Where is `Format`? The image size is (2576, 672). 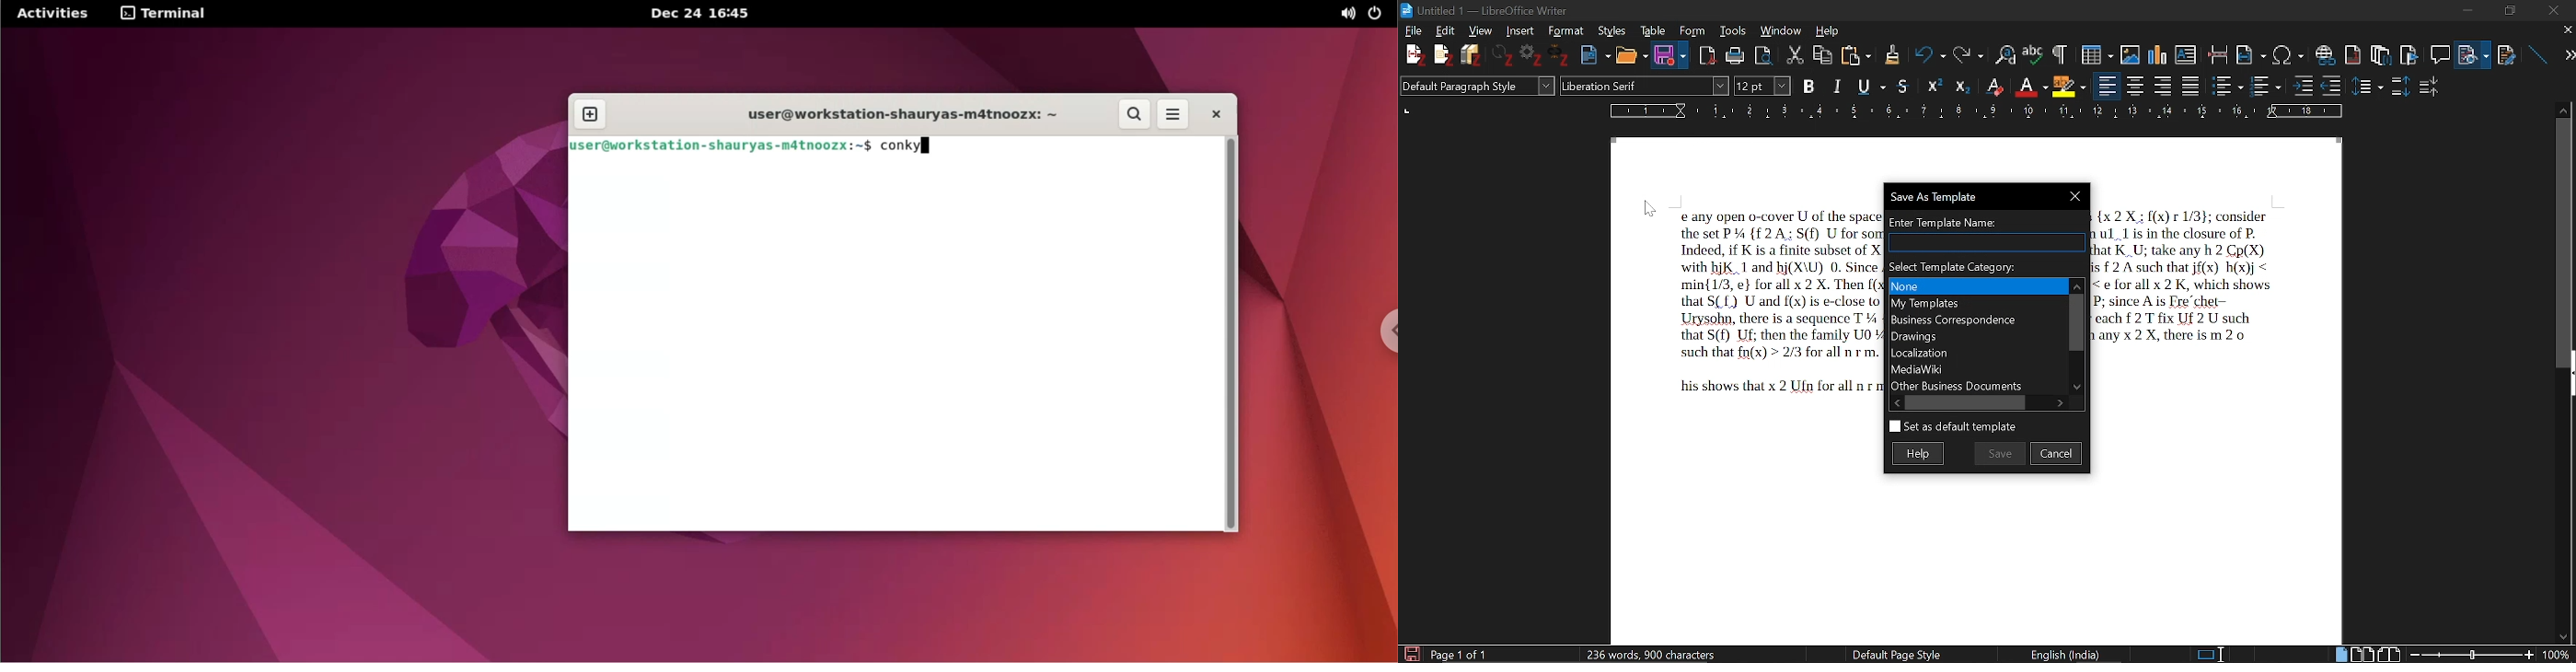
Format is located at coordinates (1564, 30).